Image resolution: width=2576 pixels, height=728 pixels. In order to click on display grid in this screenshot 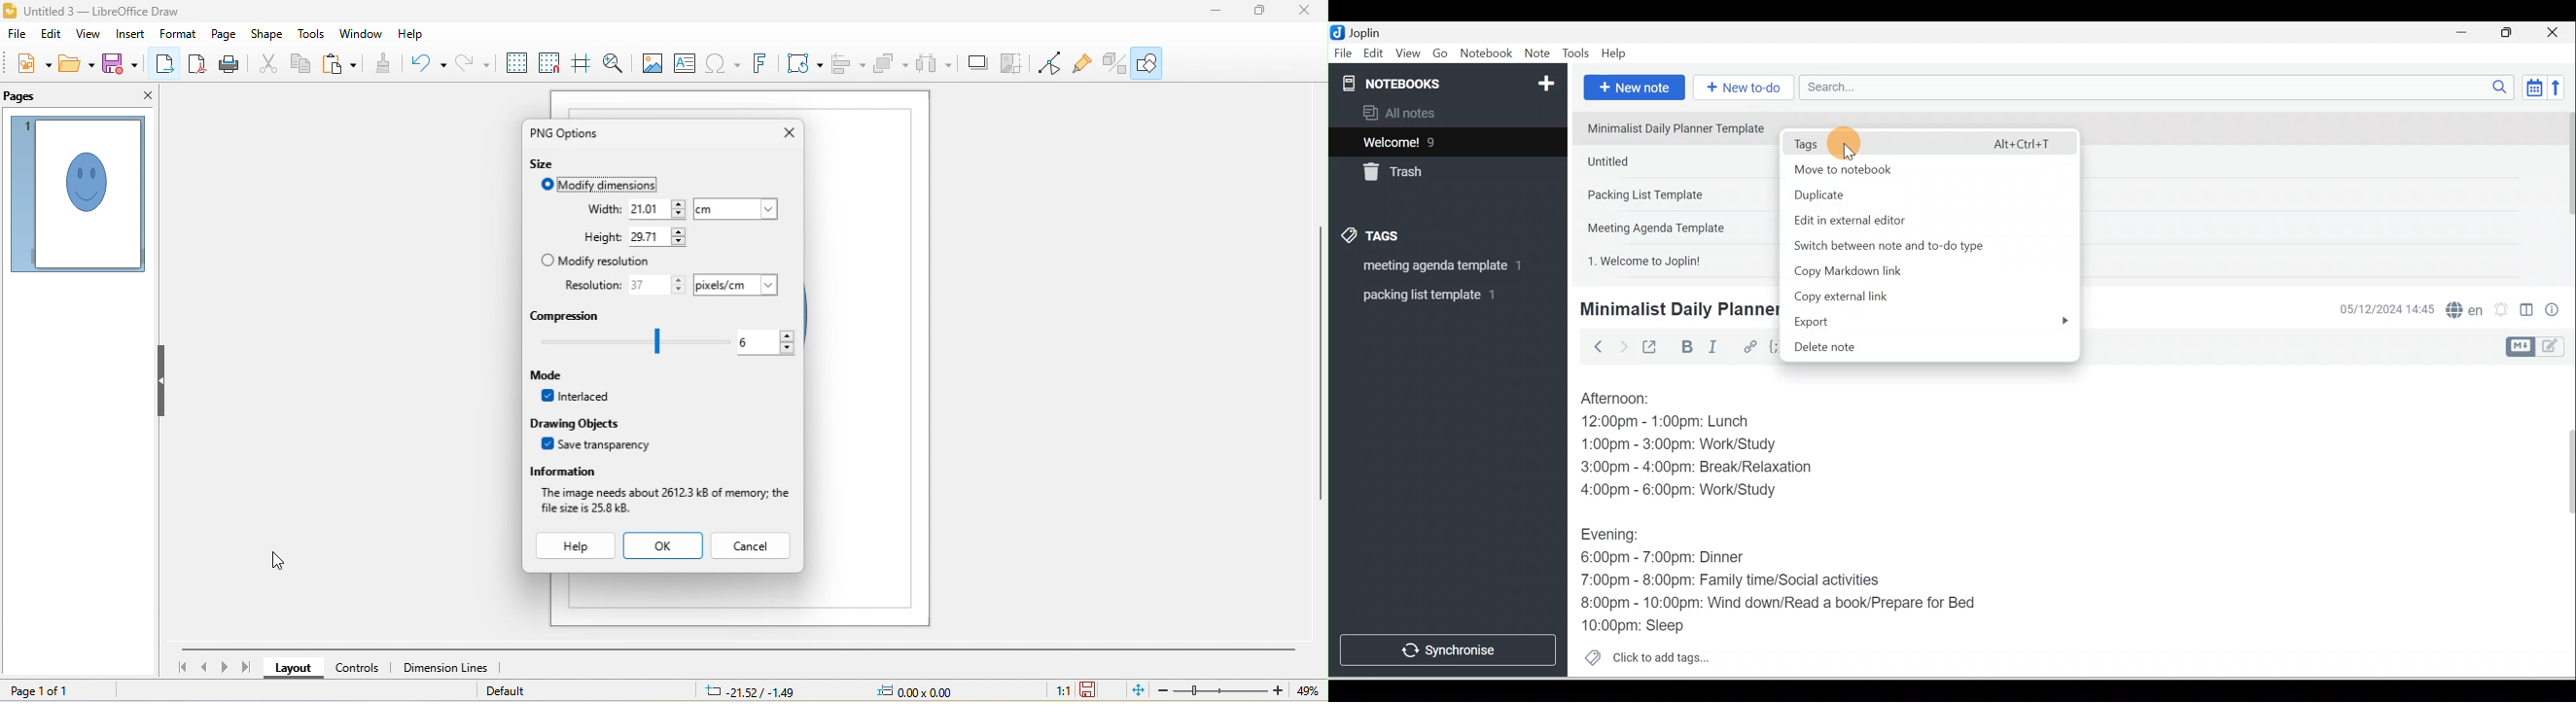, I will do `click(517, 62)`.